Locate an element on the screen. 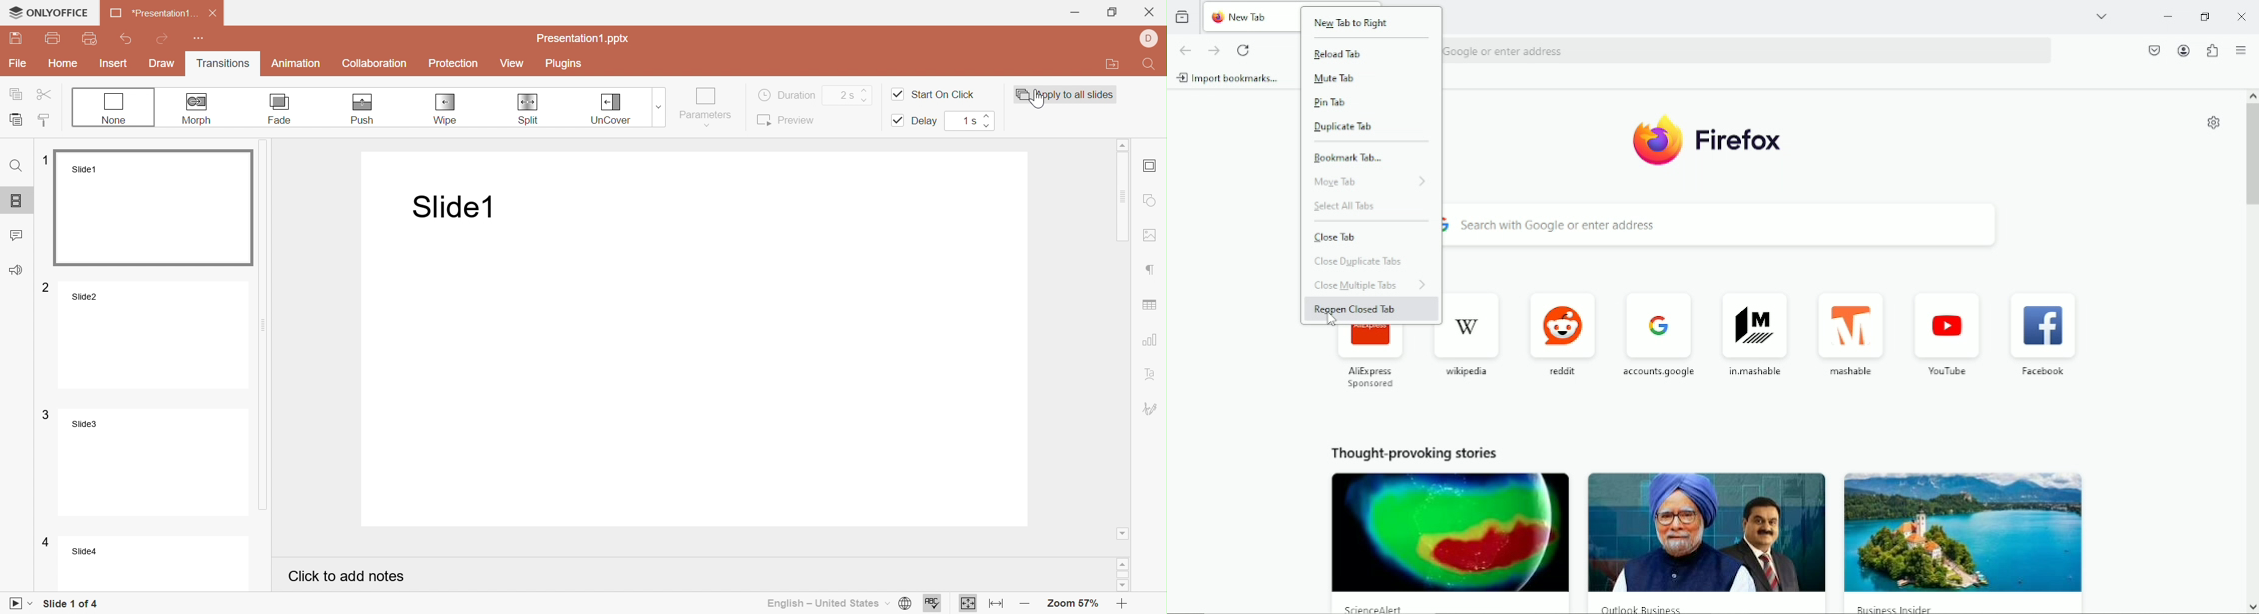 The height and width of the screenshot is (616, 2268). Paste is located at coordinates (17, 118).